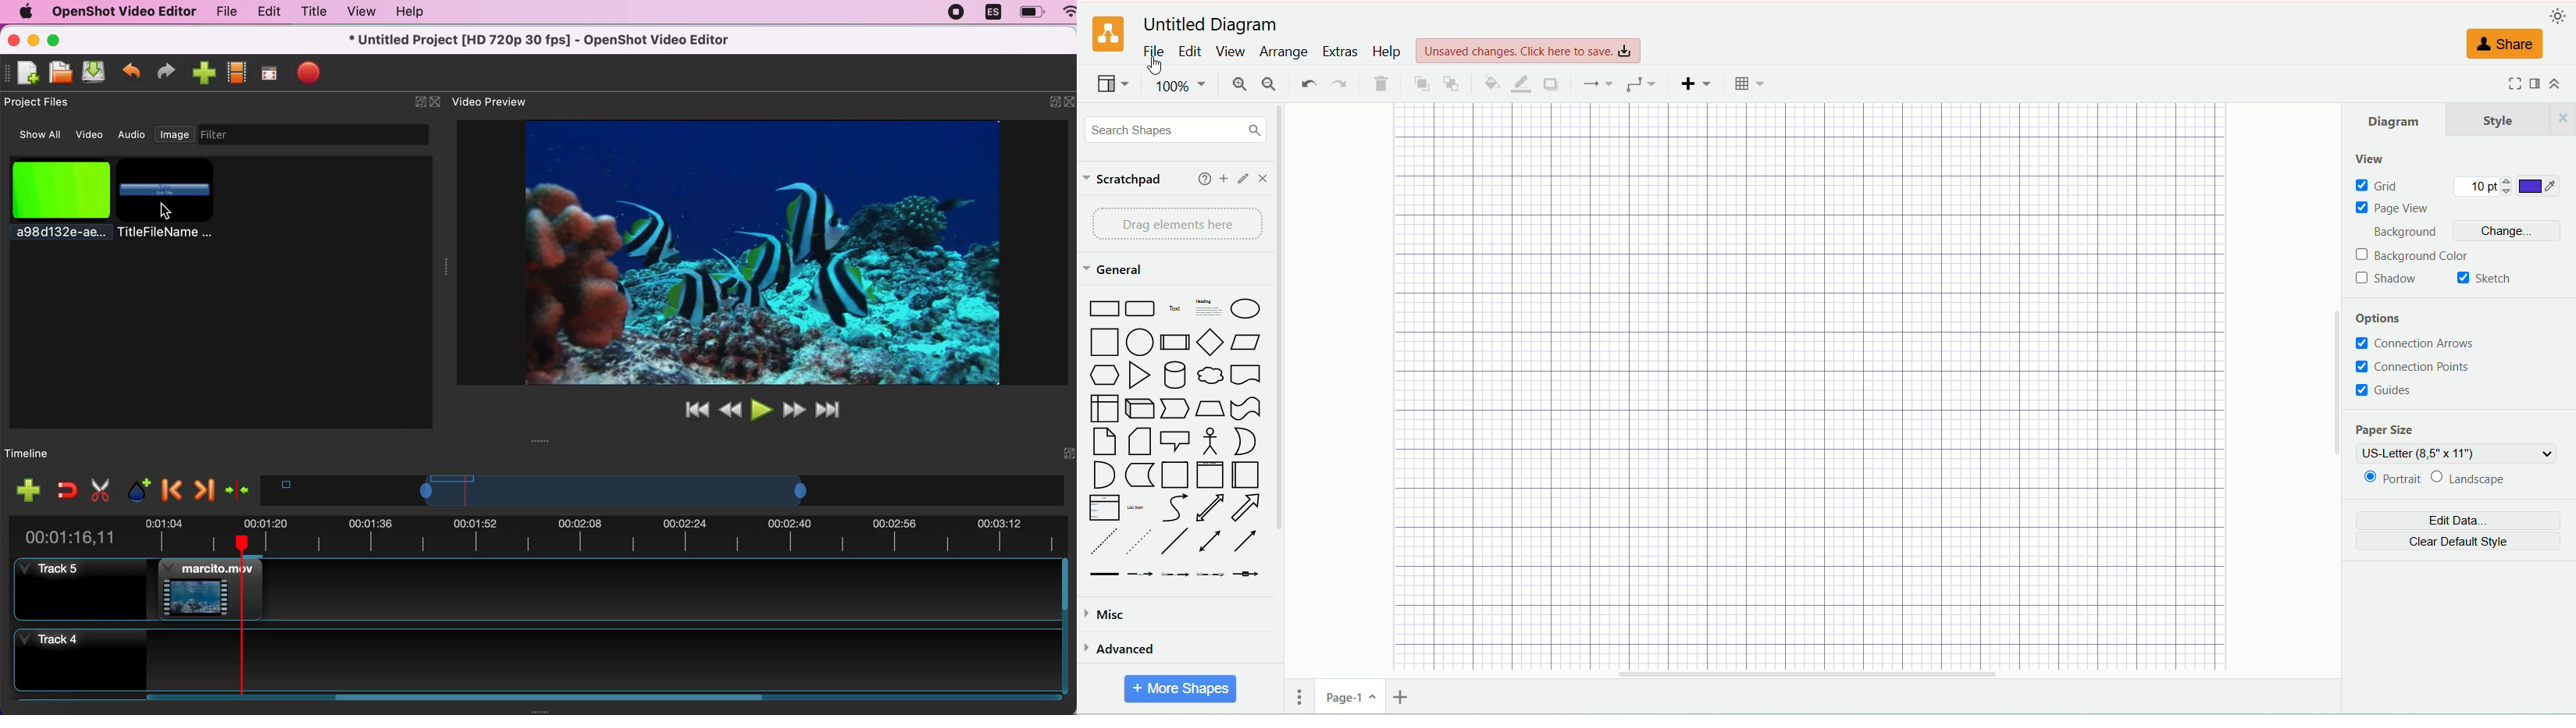 The width and height of the screenshot is (2576, 728). Describe the element at coordinates (135, 489) in the screenshot. I see `add marker` at that location.